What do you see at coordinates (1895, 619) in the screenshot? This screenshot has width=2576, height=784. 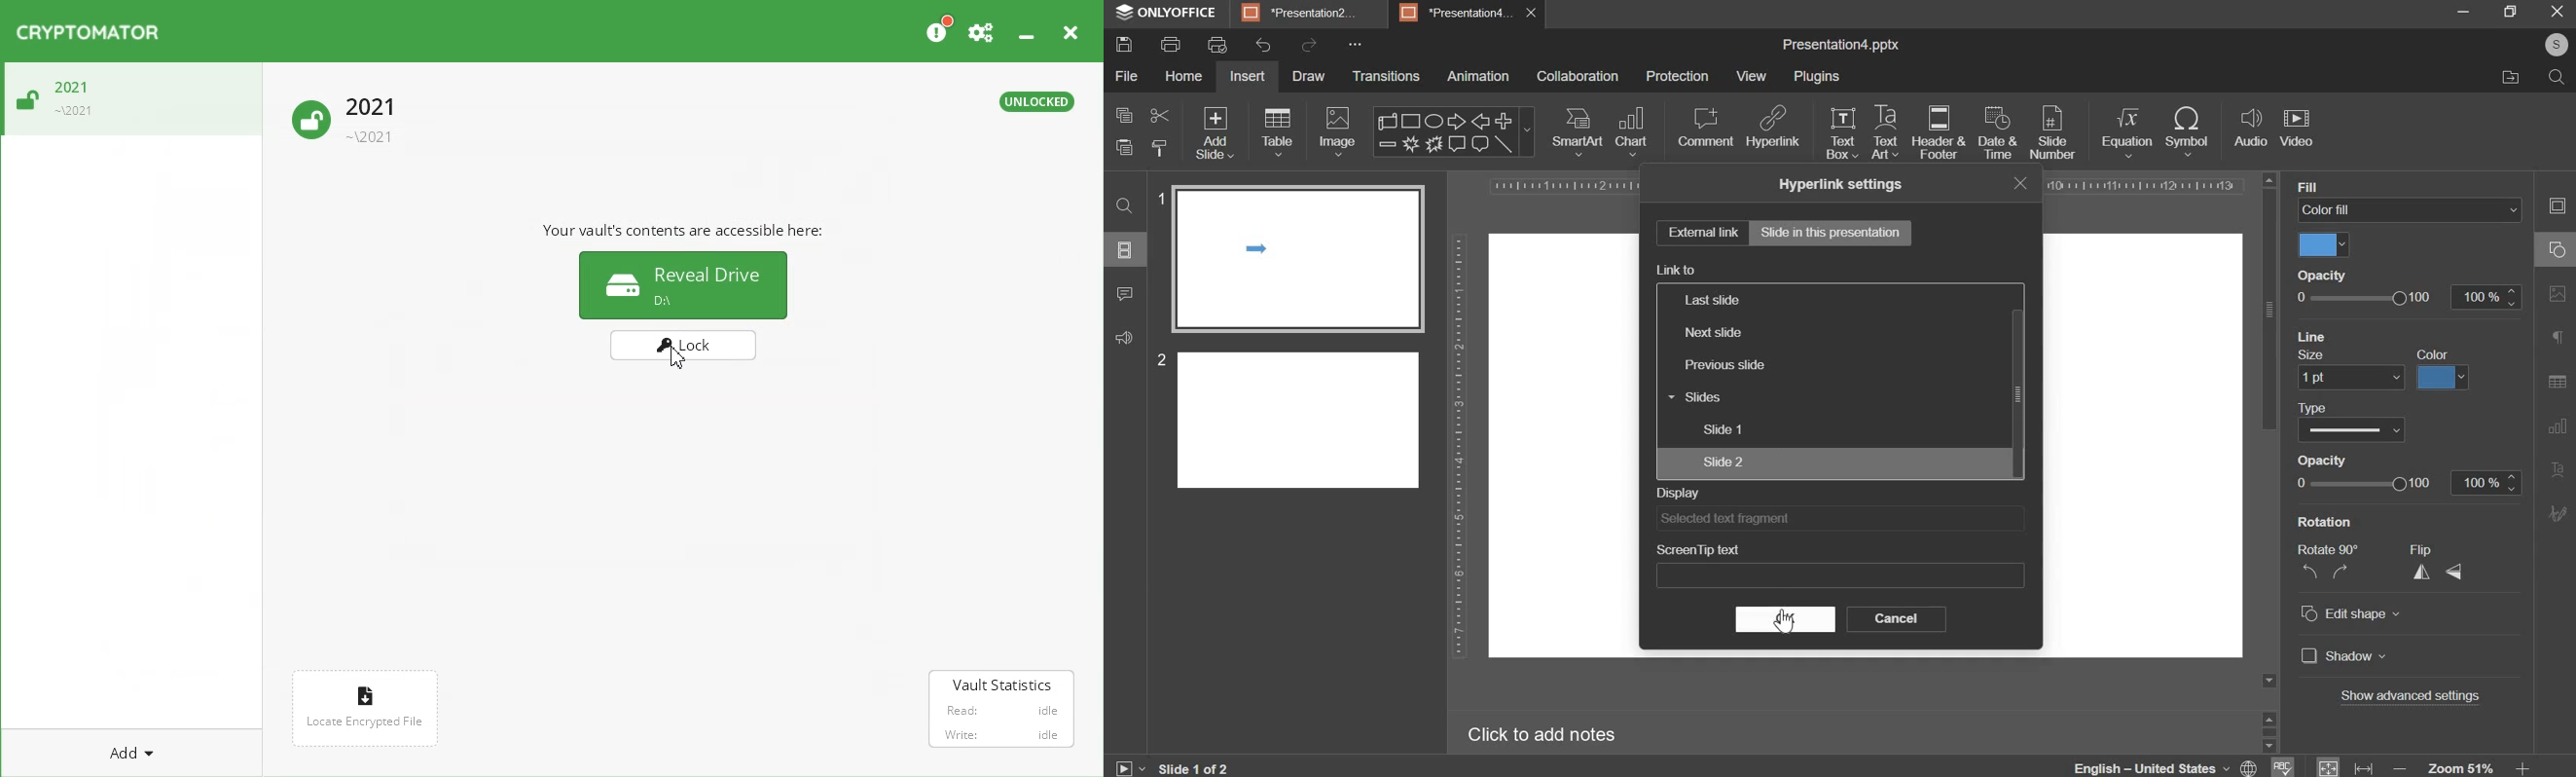 I see `cancel` at bounding box center [1895, 619].